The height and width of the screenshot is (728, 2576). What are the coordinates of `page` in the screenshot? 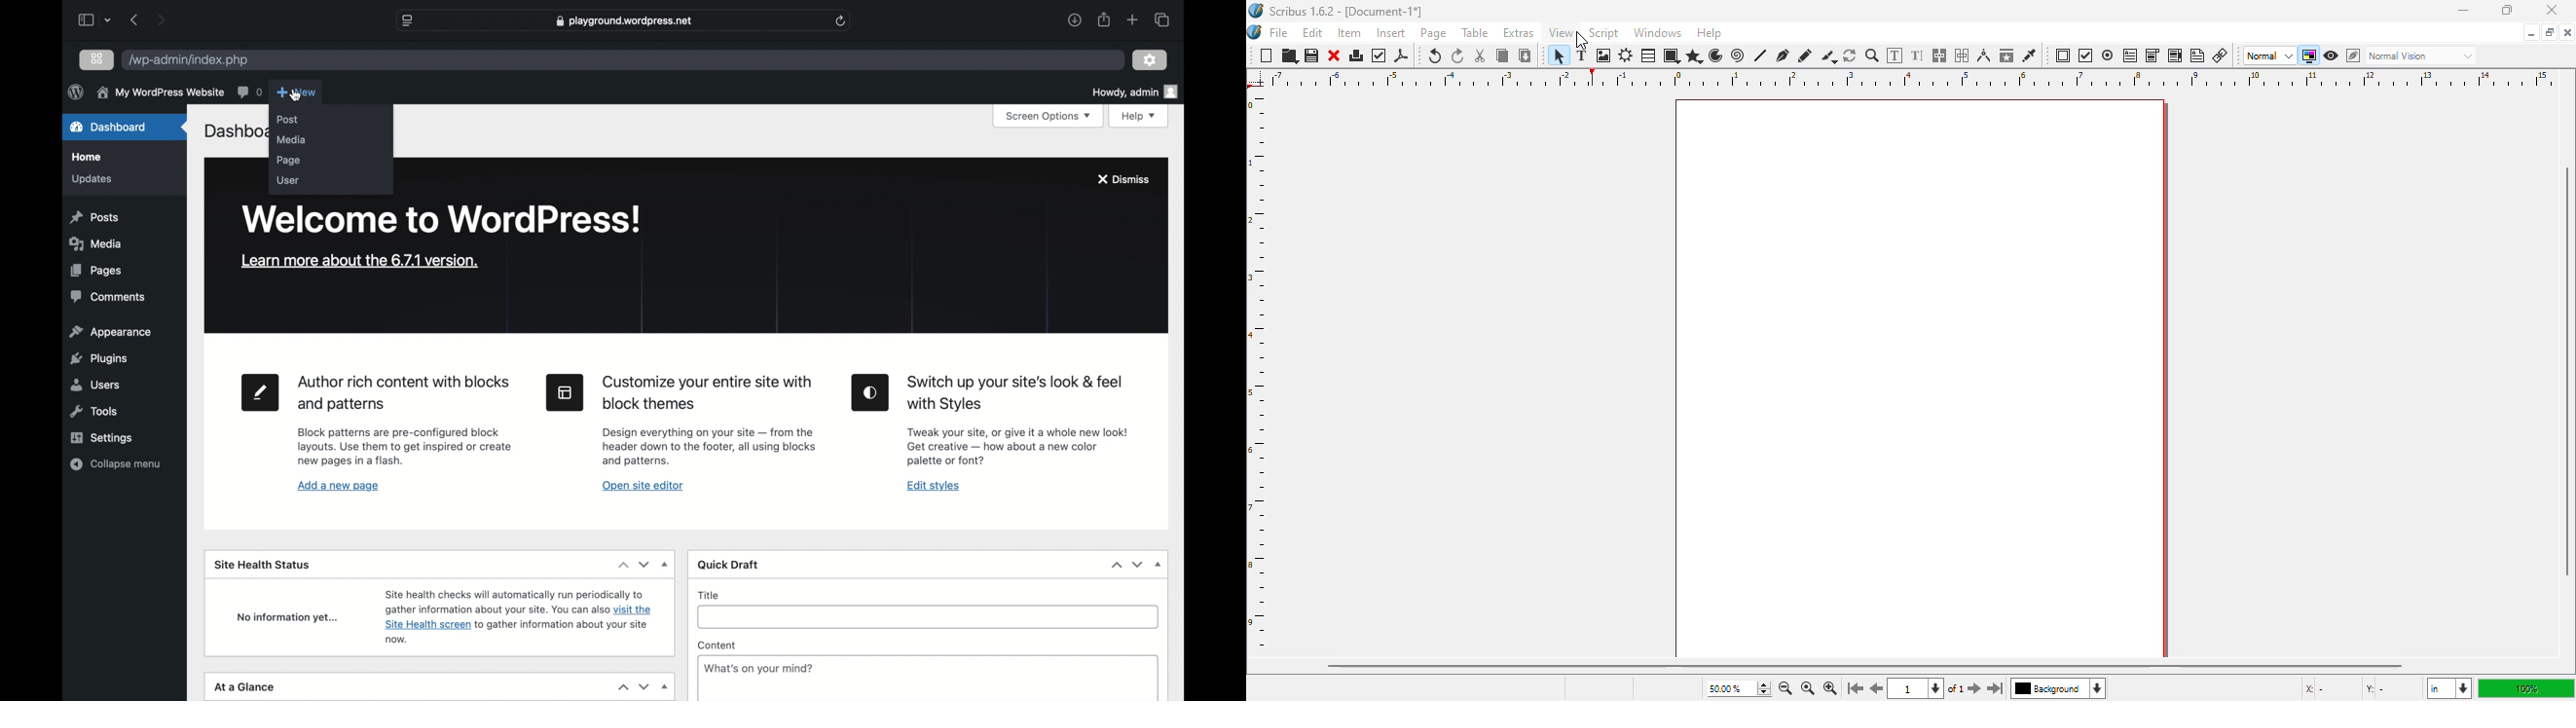 It's located at (1435, 33).